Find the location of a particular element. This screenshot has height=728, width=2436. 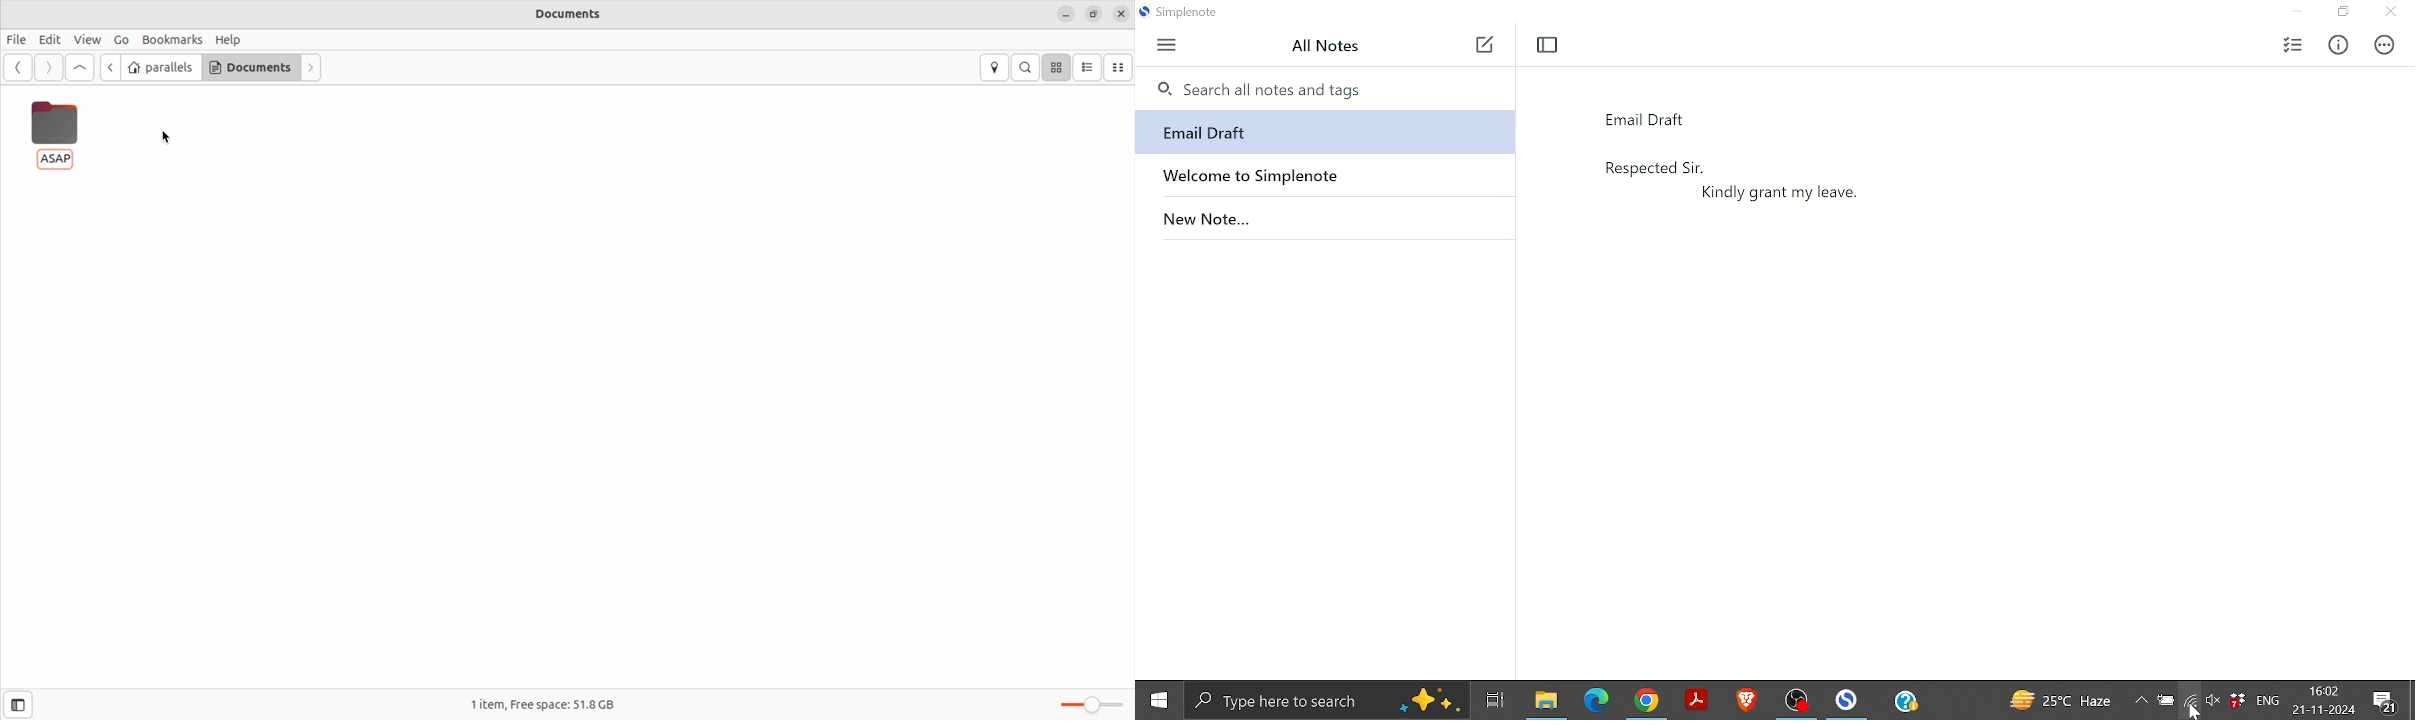

back is located at coordinates (113, 68).